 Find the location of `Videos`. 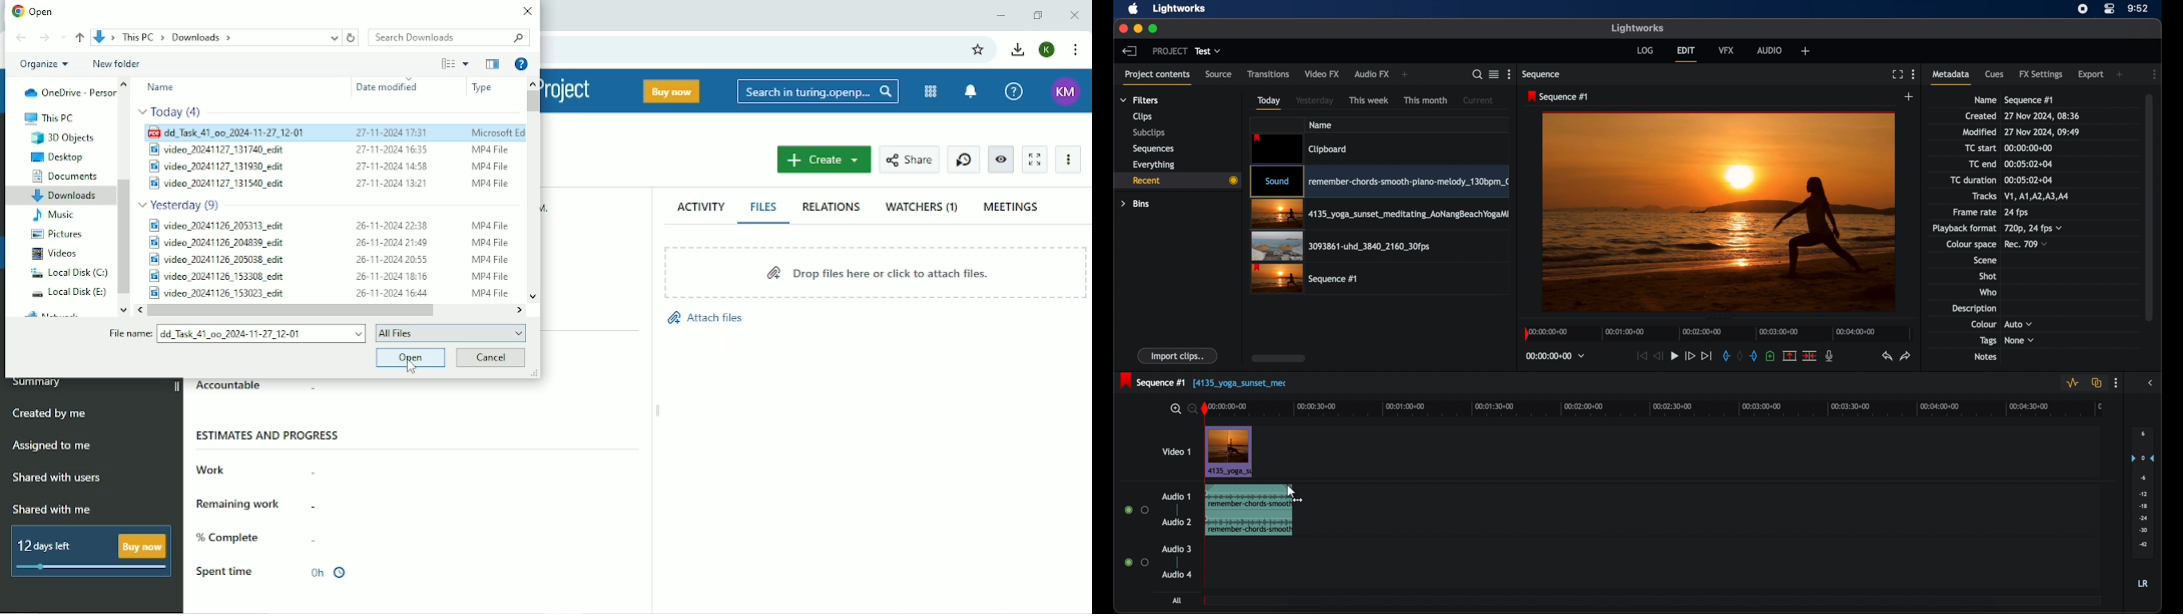

Videos is located at coordinates (54, 254).